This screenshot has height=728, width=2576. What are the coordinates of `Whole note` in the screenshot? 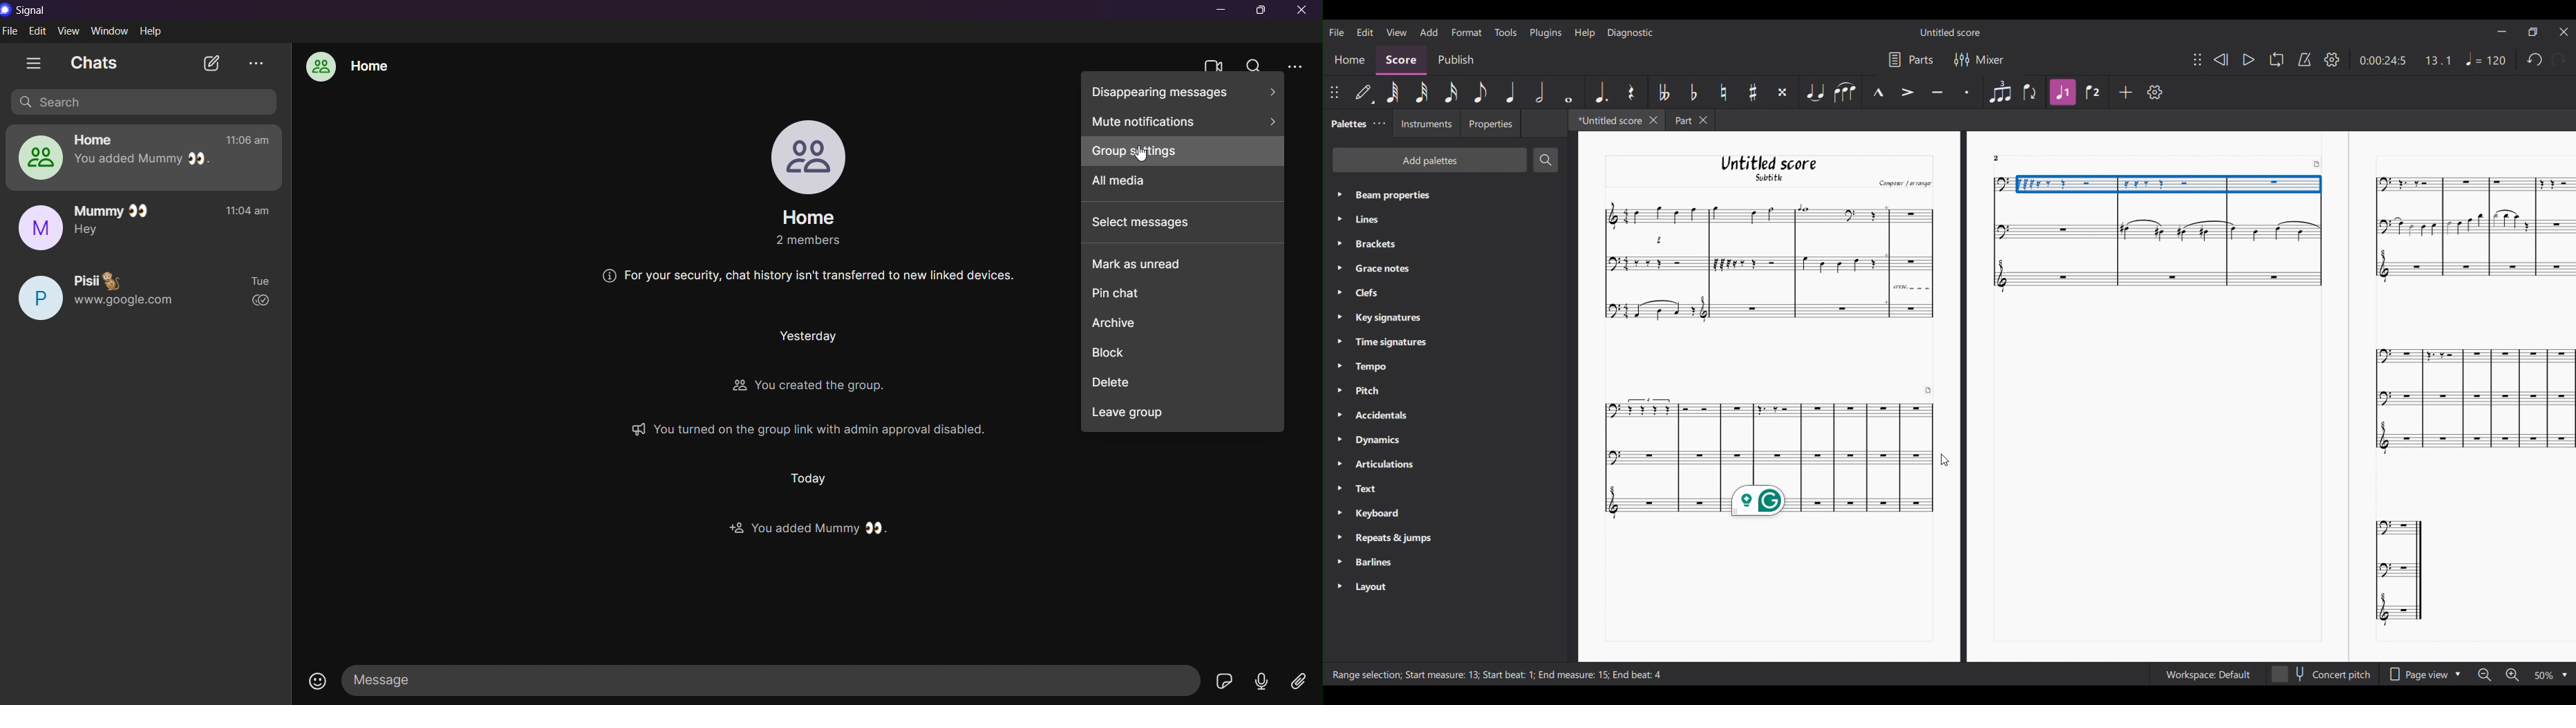 It's located at (1569, 93).